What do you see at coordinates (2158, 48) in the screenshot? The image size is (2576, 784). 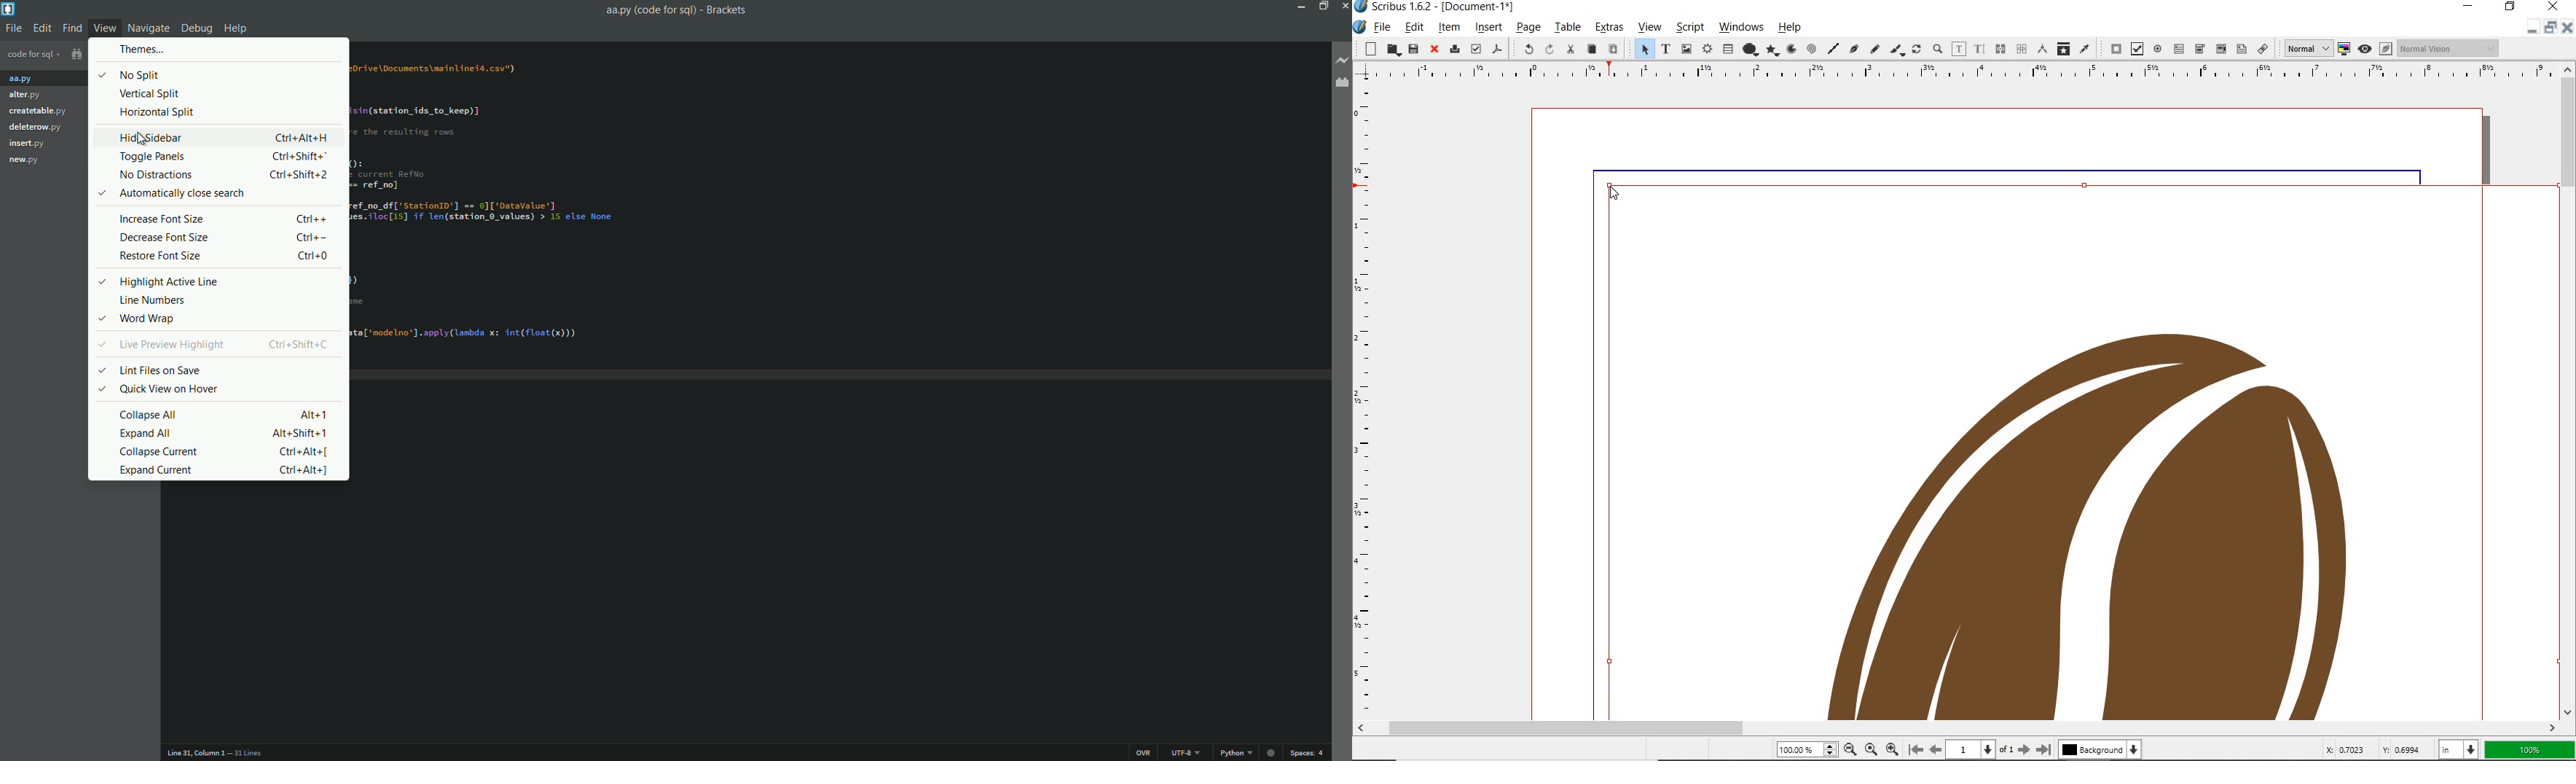 I see `pdf radio button` at bounding box center [2158, 48].